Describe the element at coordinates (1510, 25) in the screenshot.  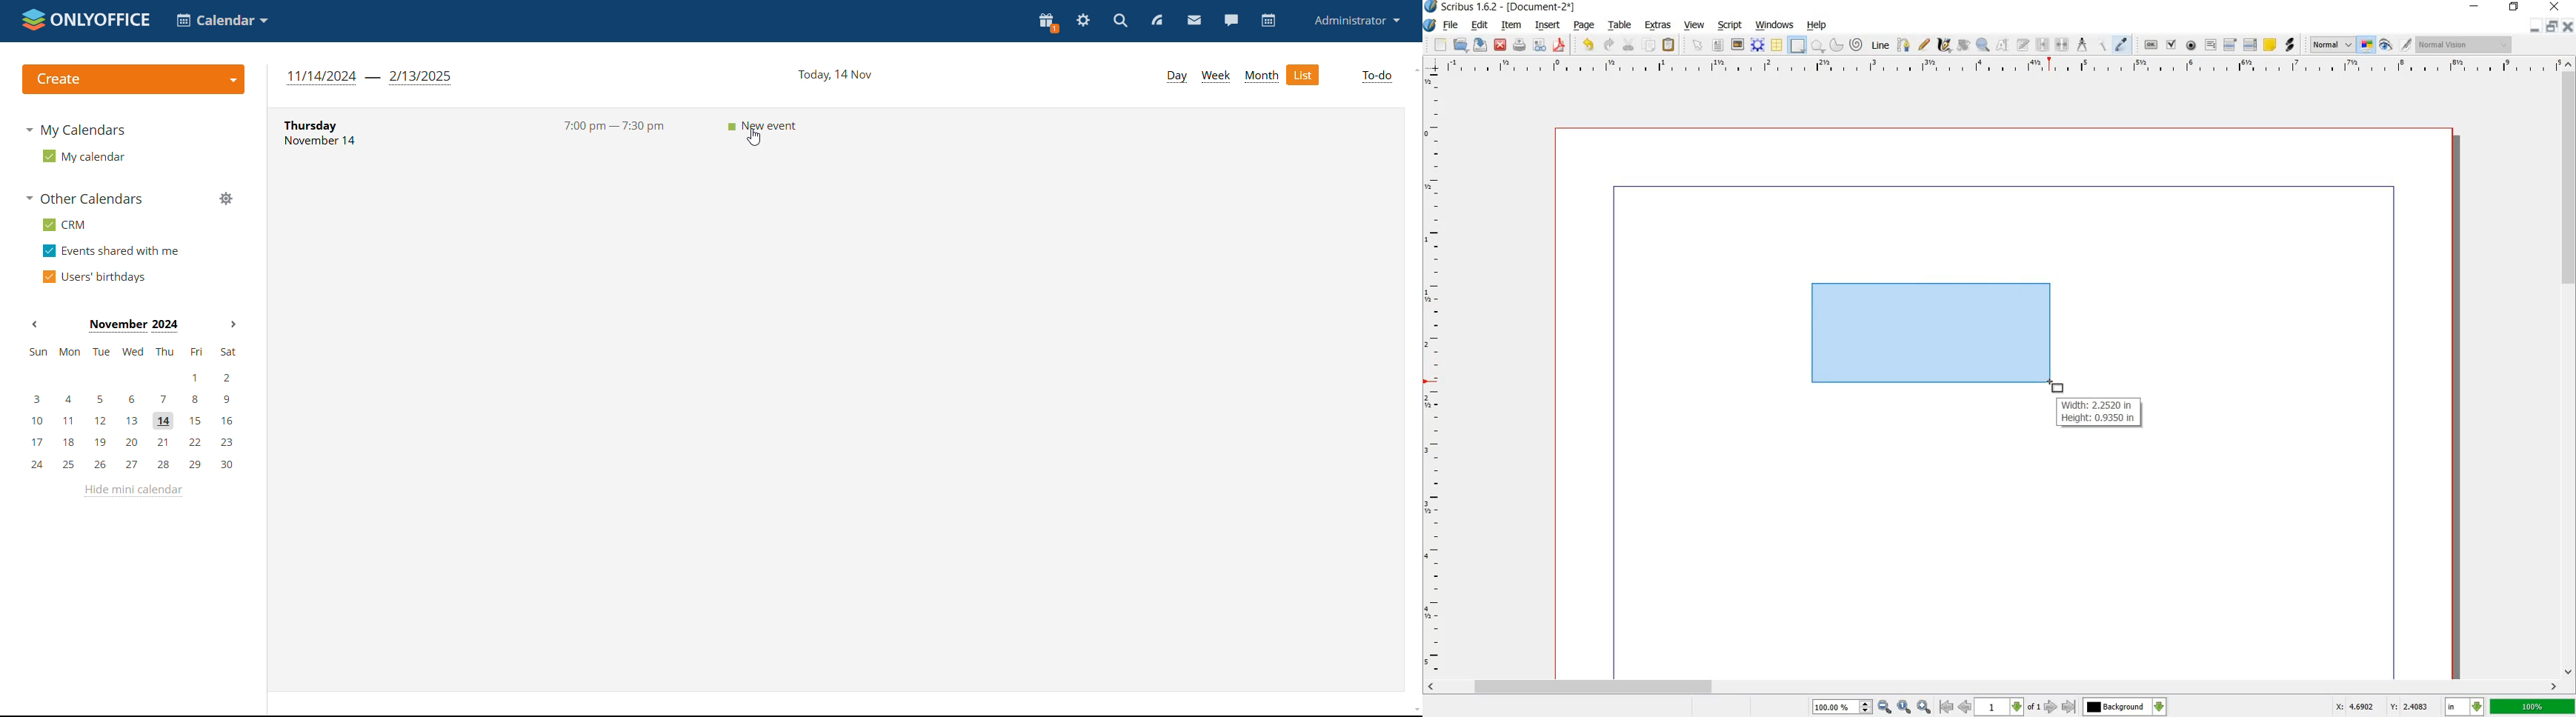
I see `ITEM` at that location.